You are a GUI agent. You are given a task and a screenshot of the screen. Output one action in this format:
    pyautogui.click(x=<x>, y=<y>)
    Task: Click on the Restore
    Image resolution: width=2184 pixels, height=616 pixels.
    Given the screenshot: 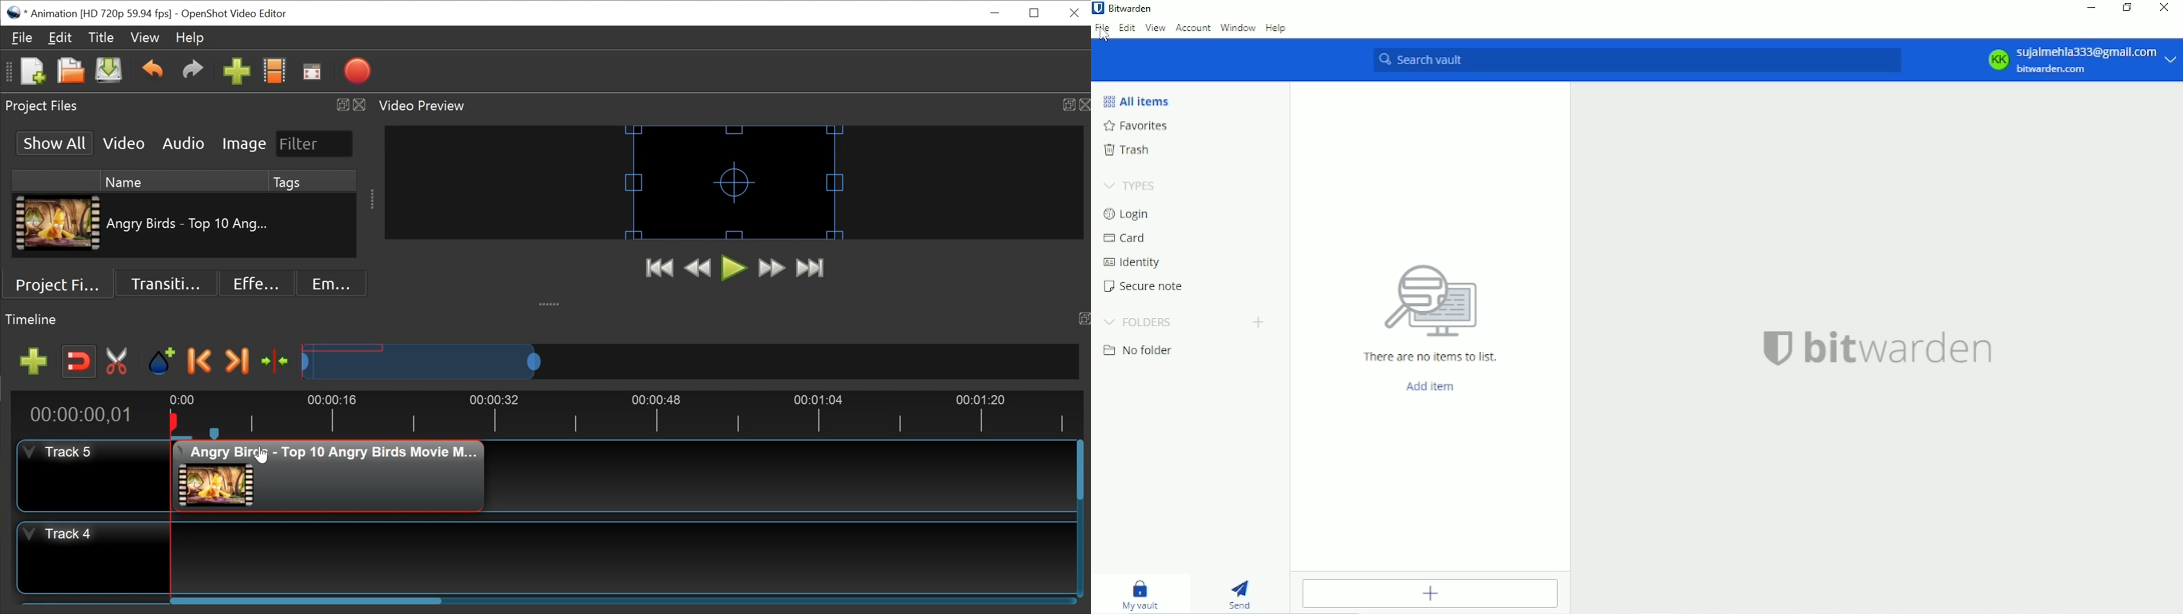 What is the action you would take?
    pyautogui.click(x=1036, y=13)
    